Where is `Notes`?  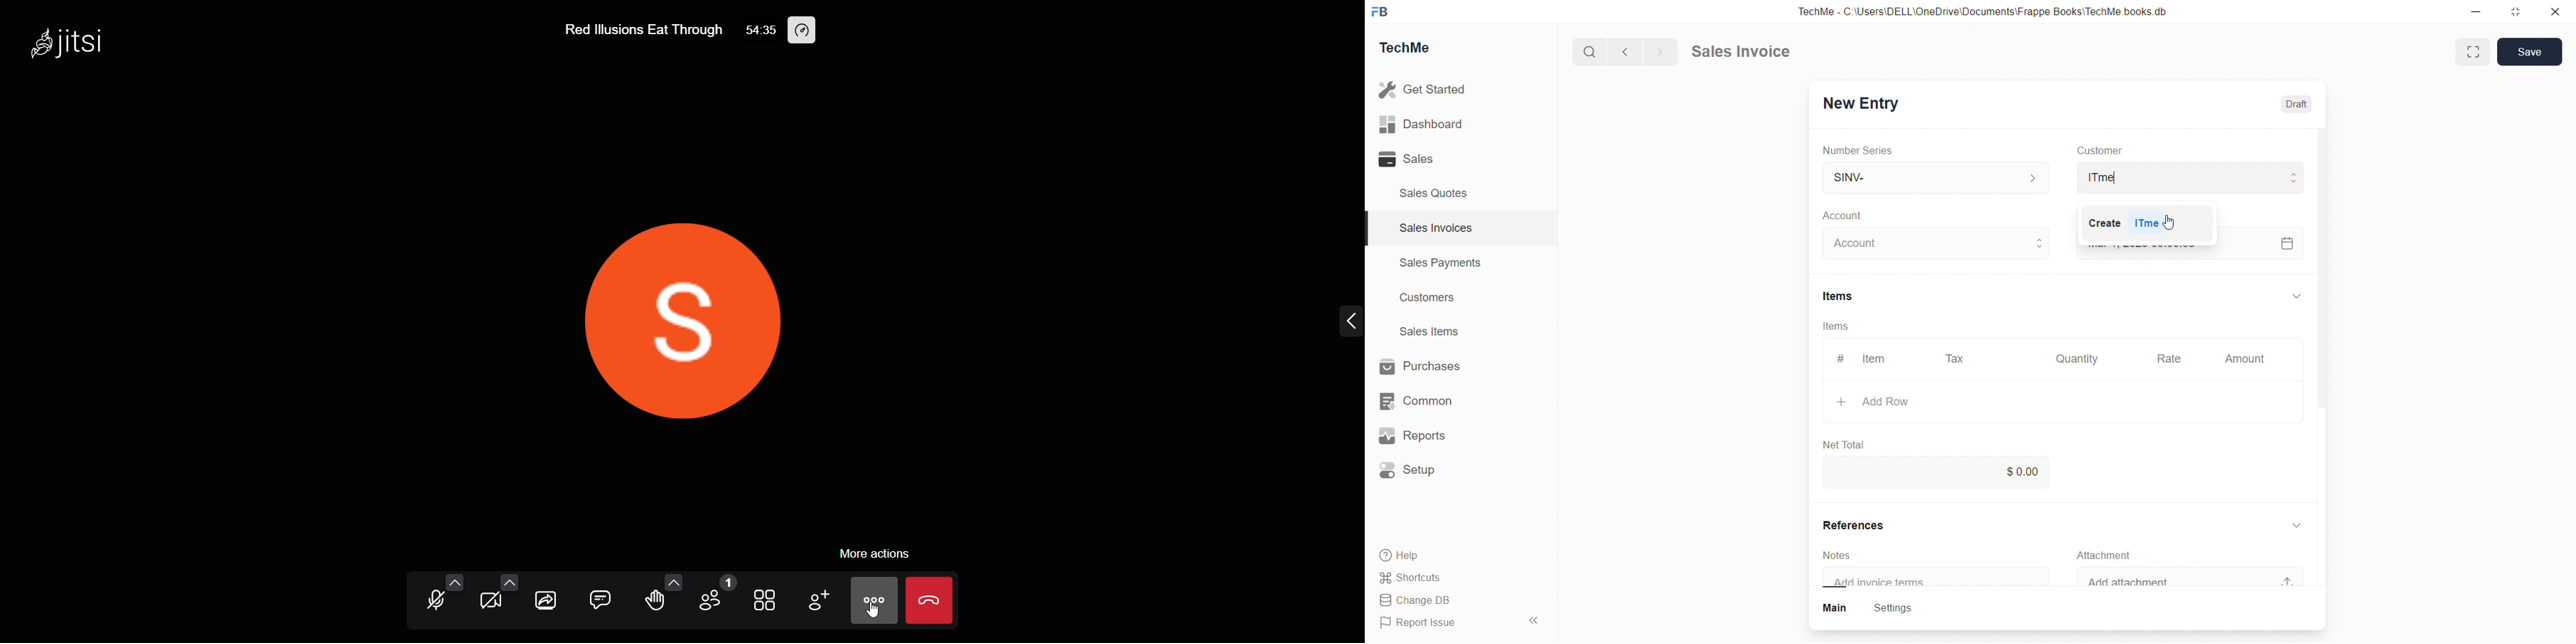 Notes is located at coordinates (1844, 555).